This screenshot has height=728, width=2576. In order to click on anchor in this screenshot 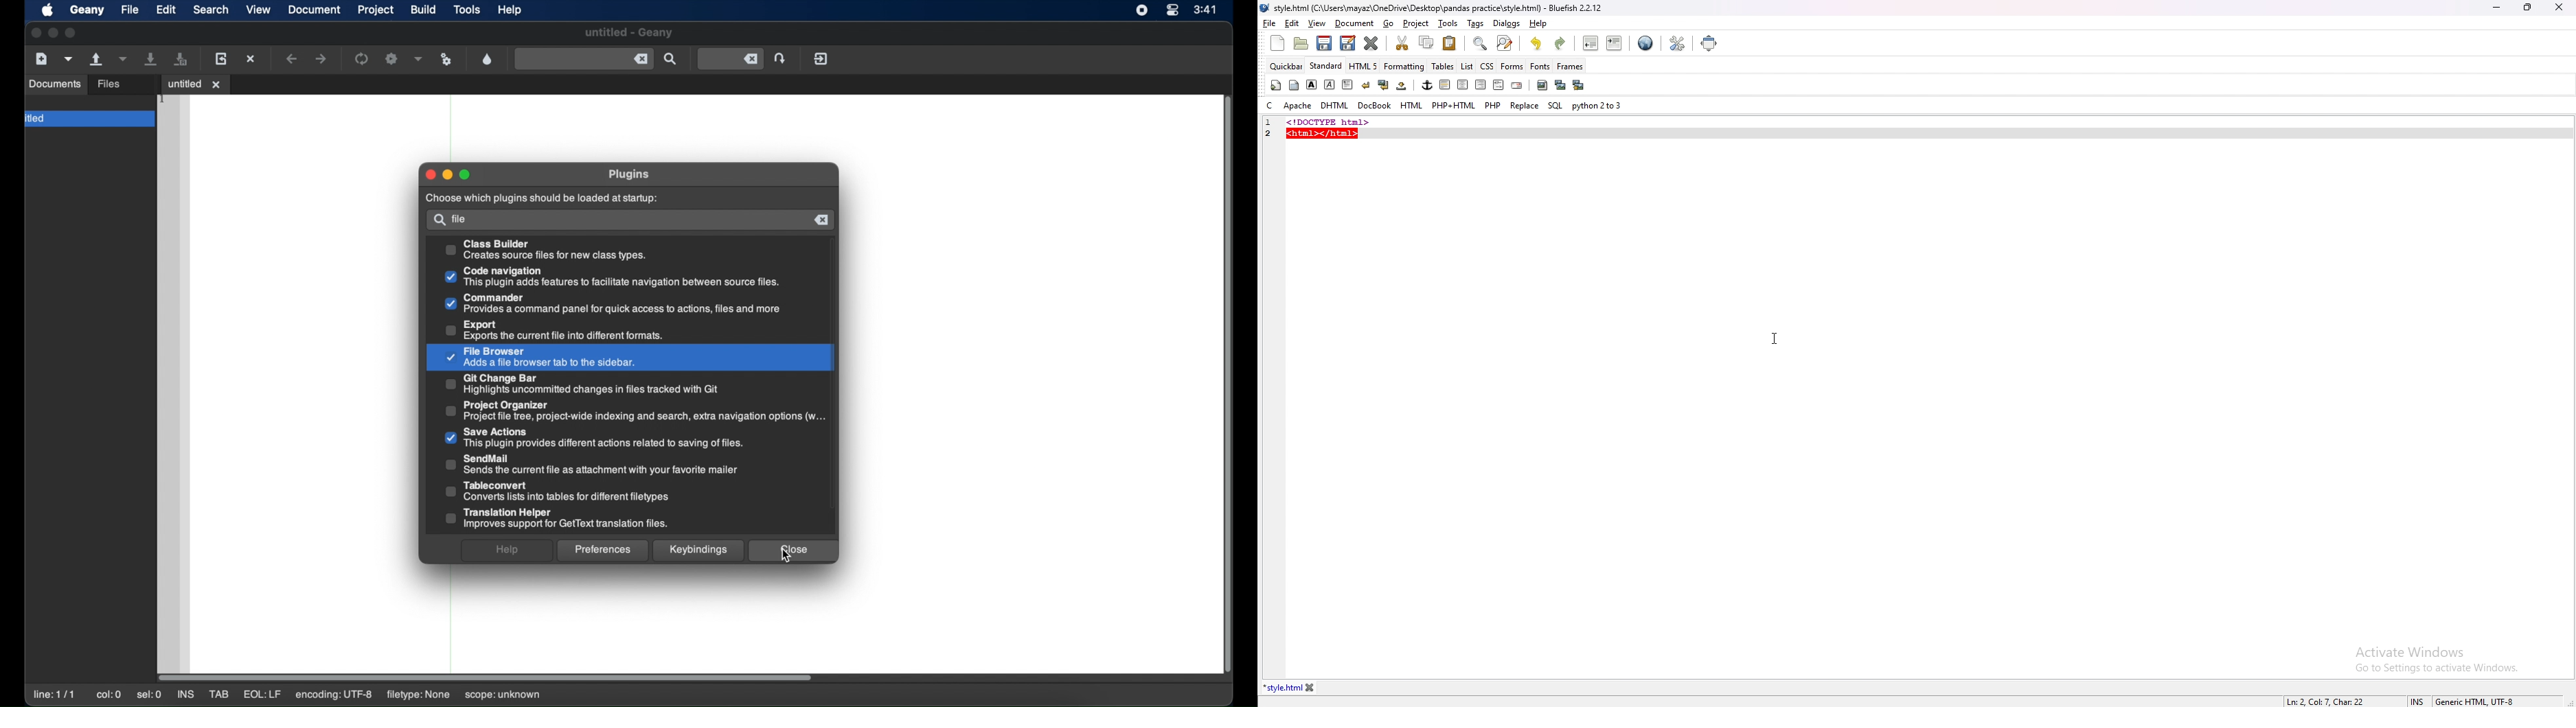, I will do `click(1427, 85)`.